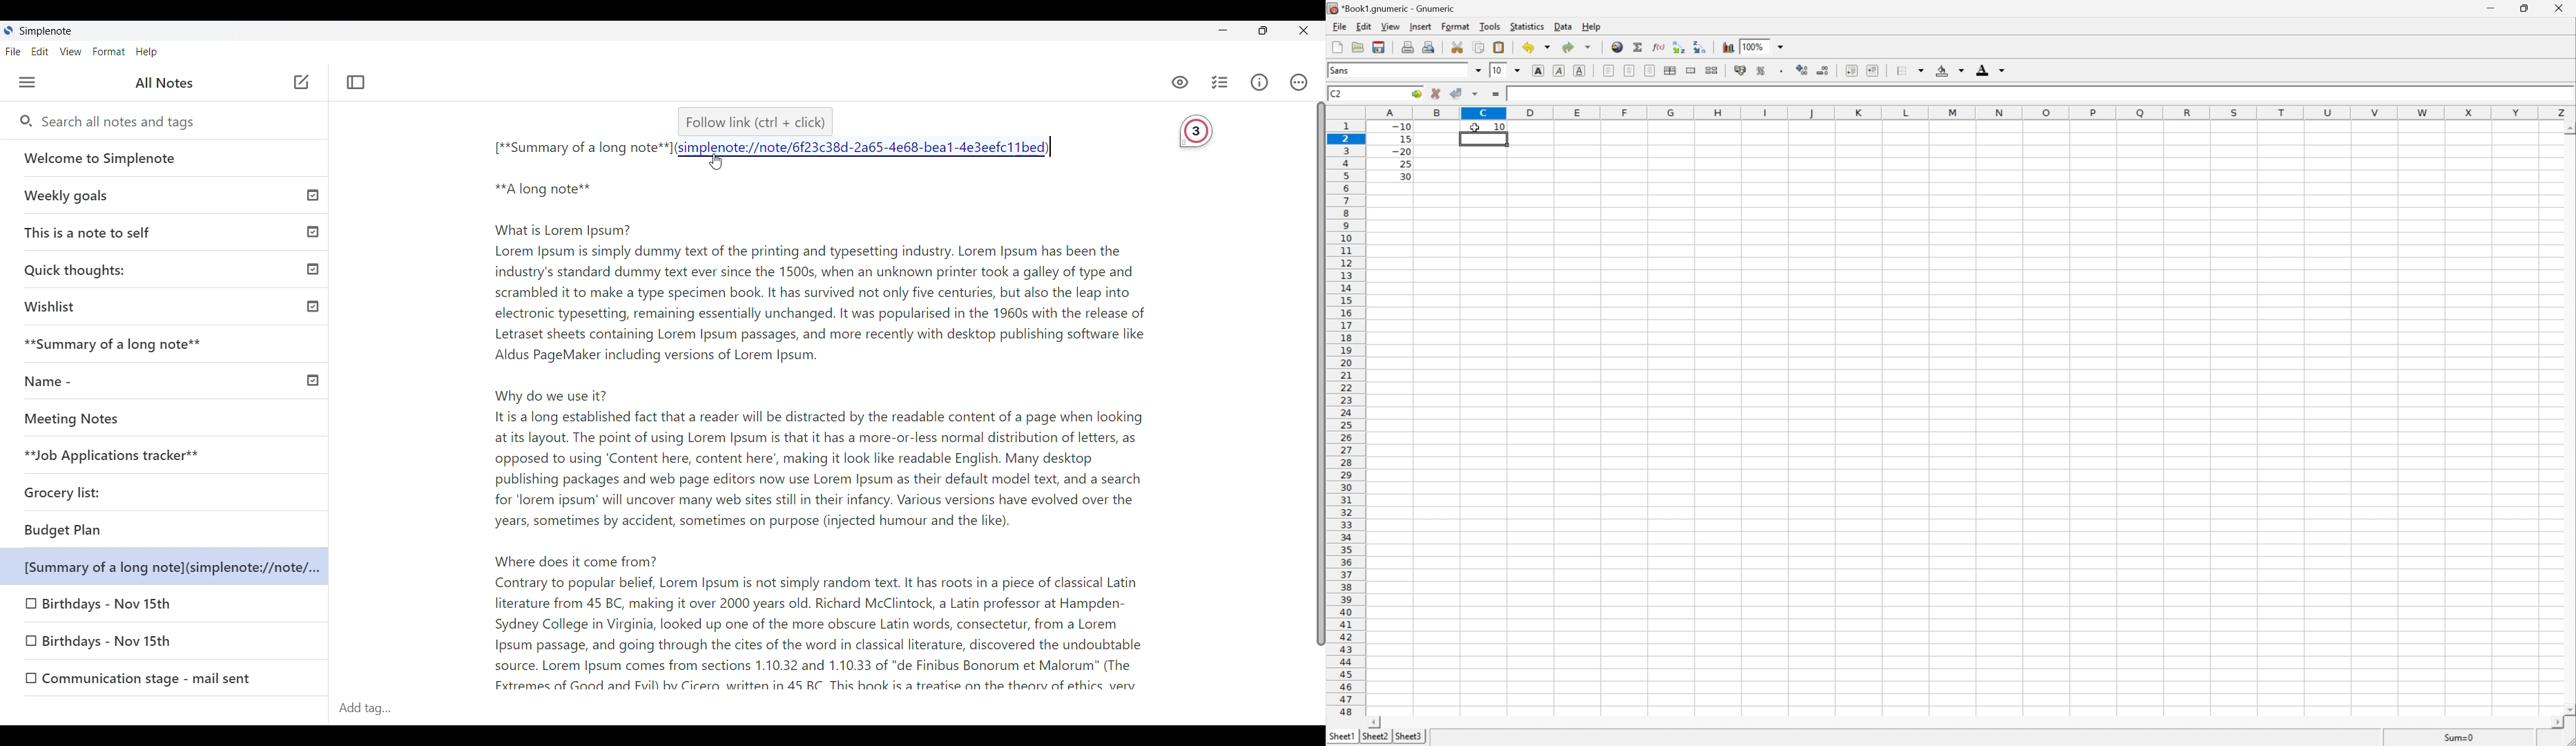 The height and width of the screenshot is (756, 2576). I want to click on sheet2, so click(1375, 738).